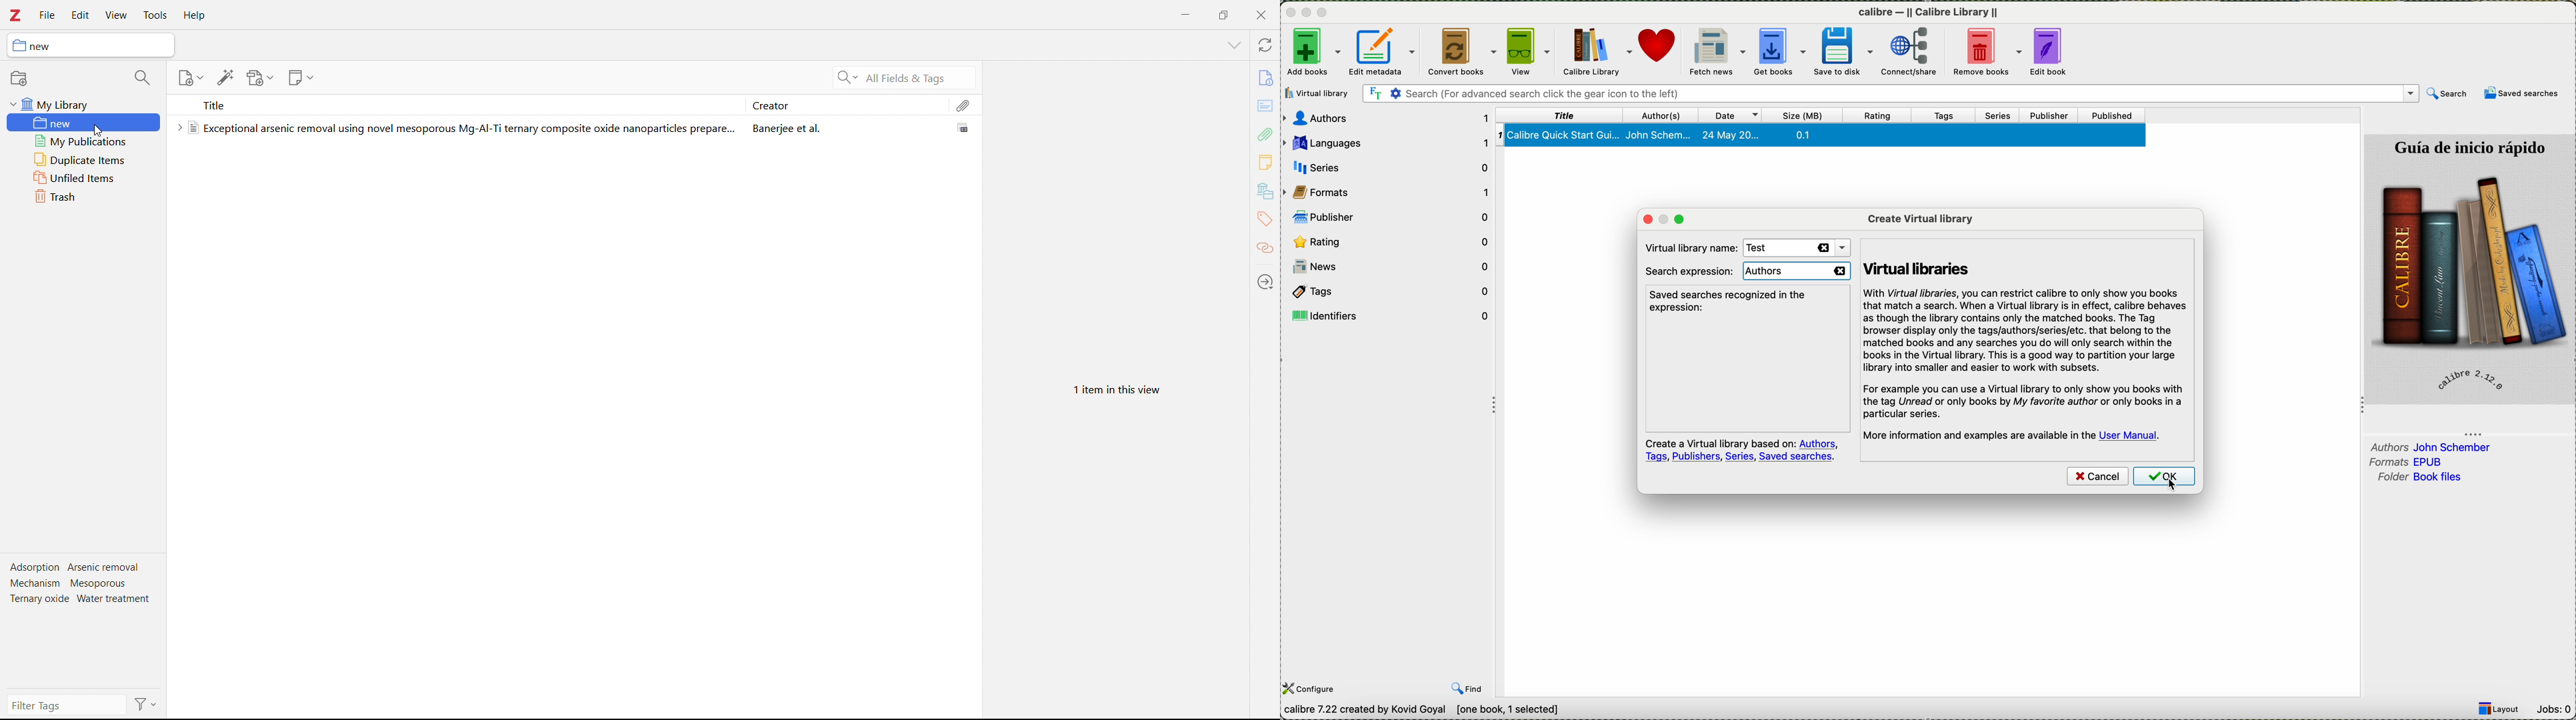 This screenshot has width=2576, height=728. Describe the element at coordinates (1689, 272) in the screenshot. I see `search expression` at that location.